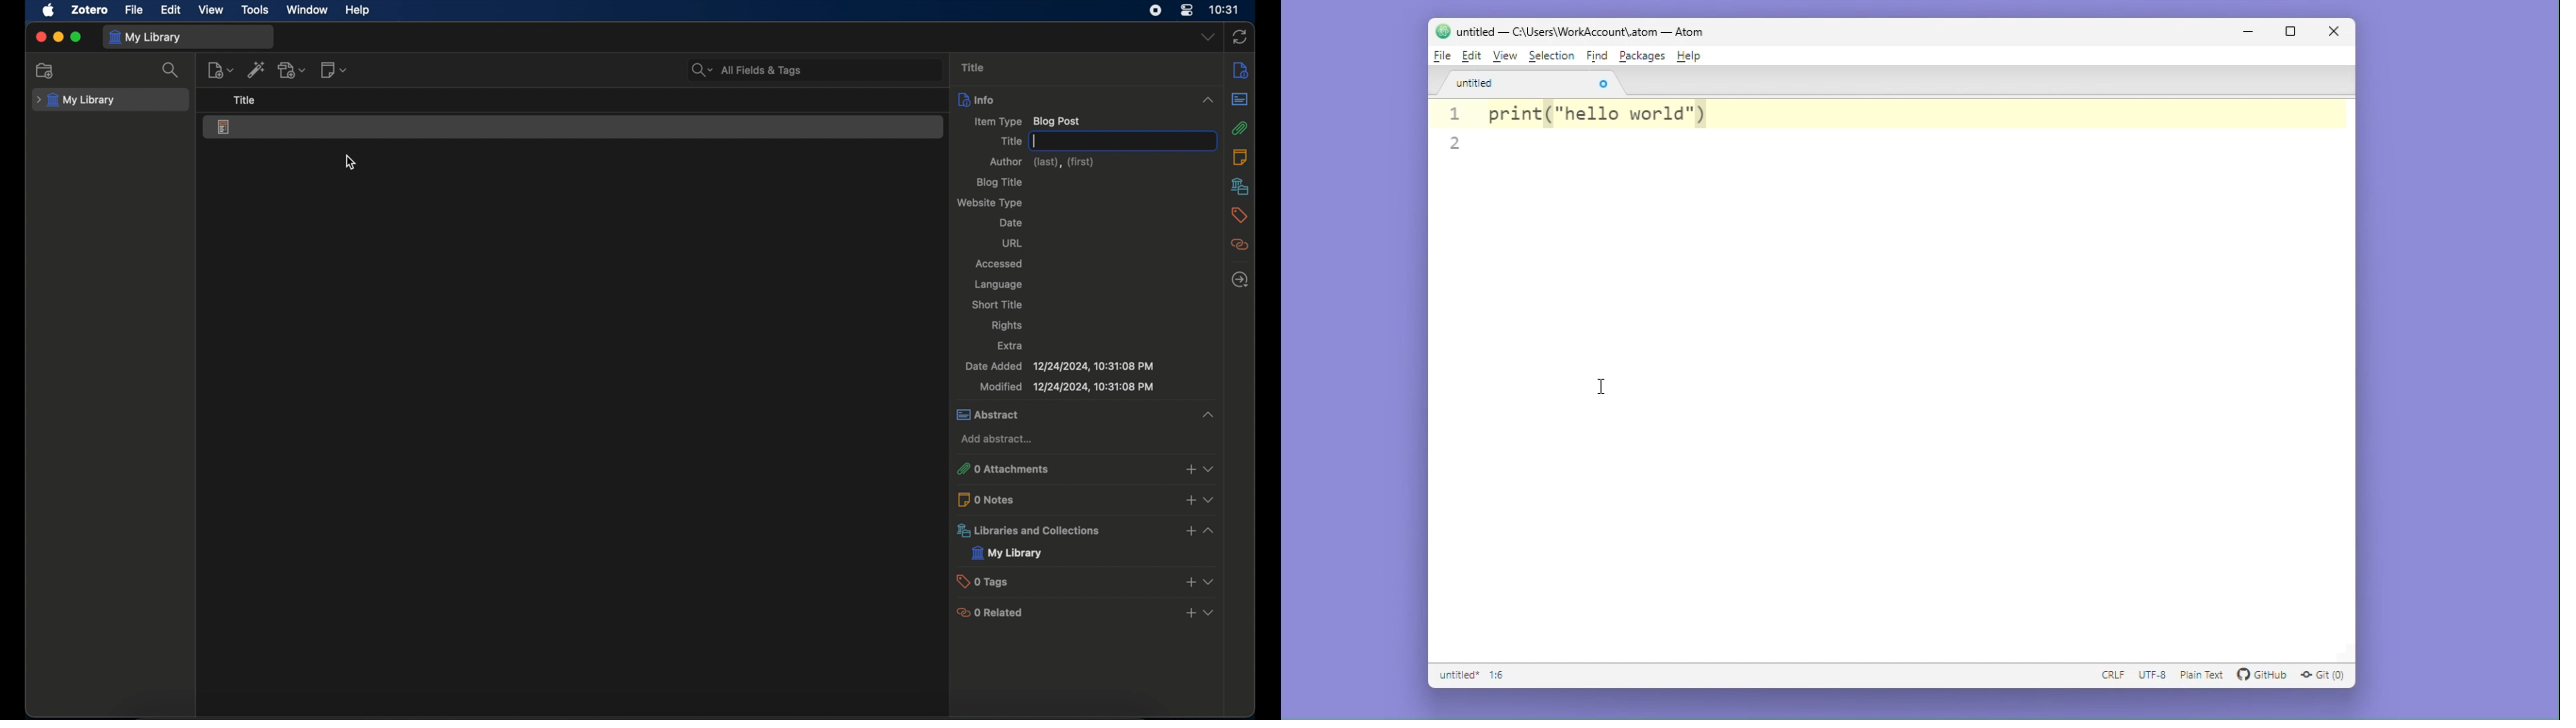 The image size is (2576, 728). Describe the element at coordinates (1507, 57) in the screenshot. I see `View` at that location.